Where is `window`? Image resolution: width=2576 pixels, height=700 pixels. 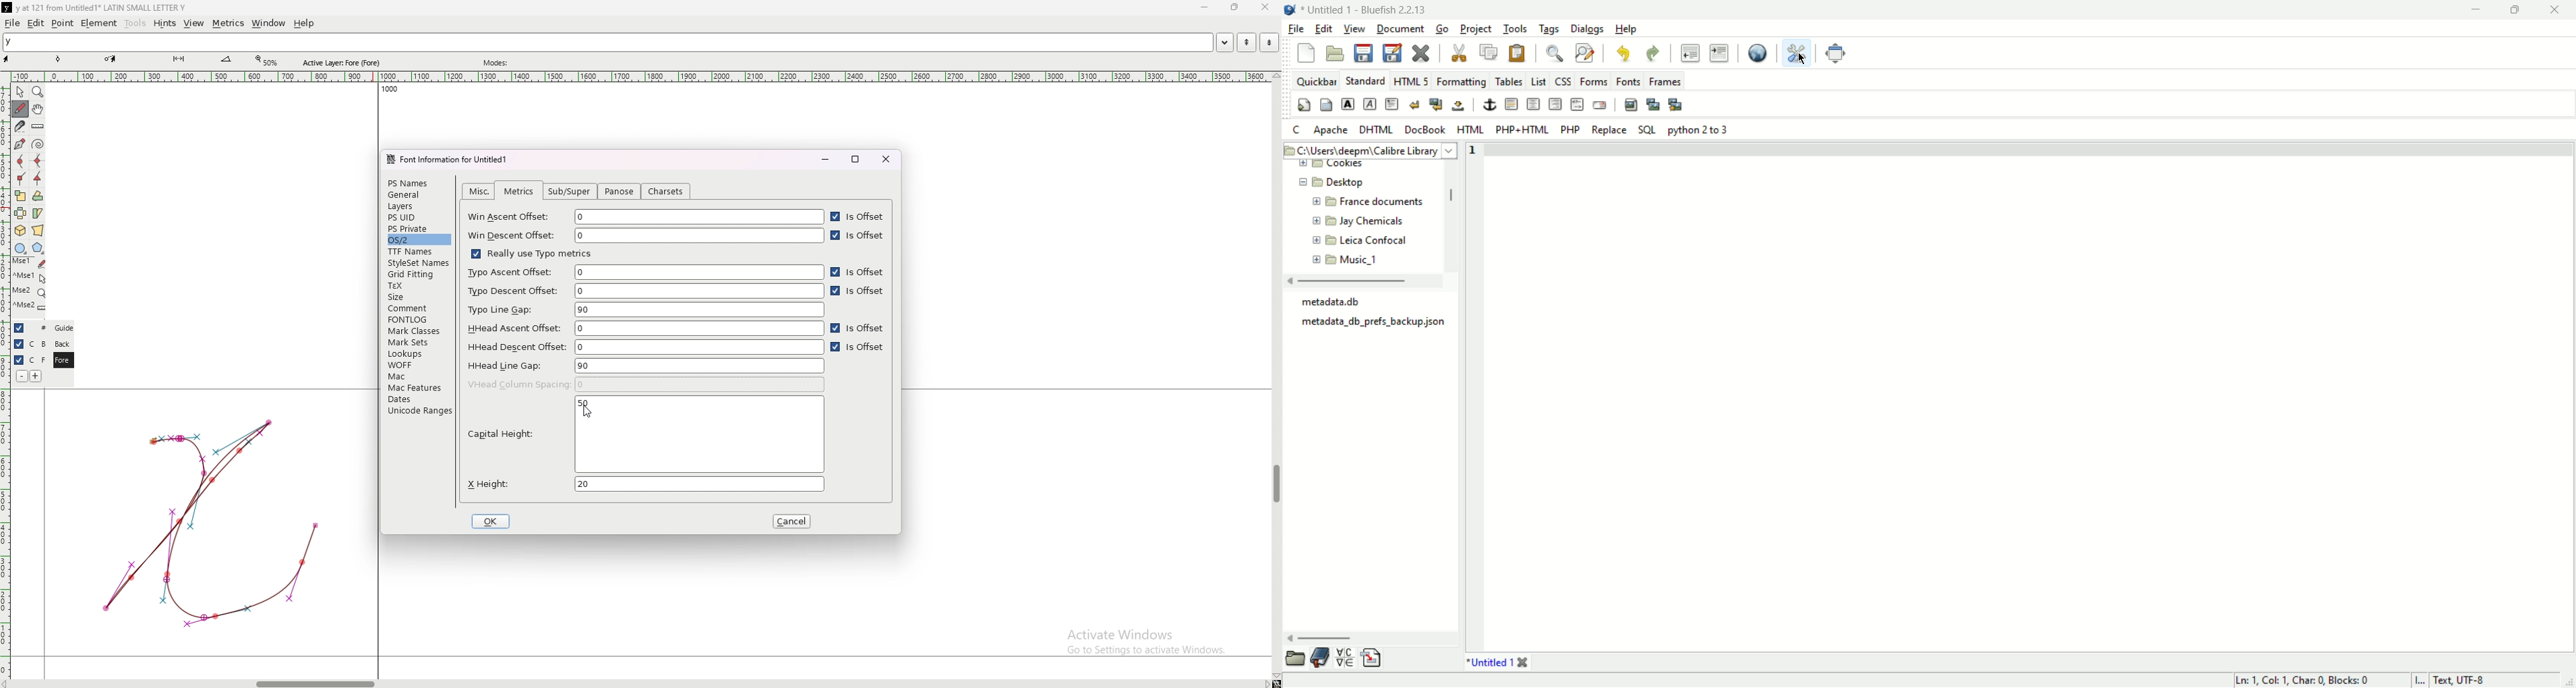
window is located at coordinates (269, 23).